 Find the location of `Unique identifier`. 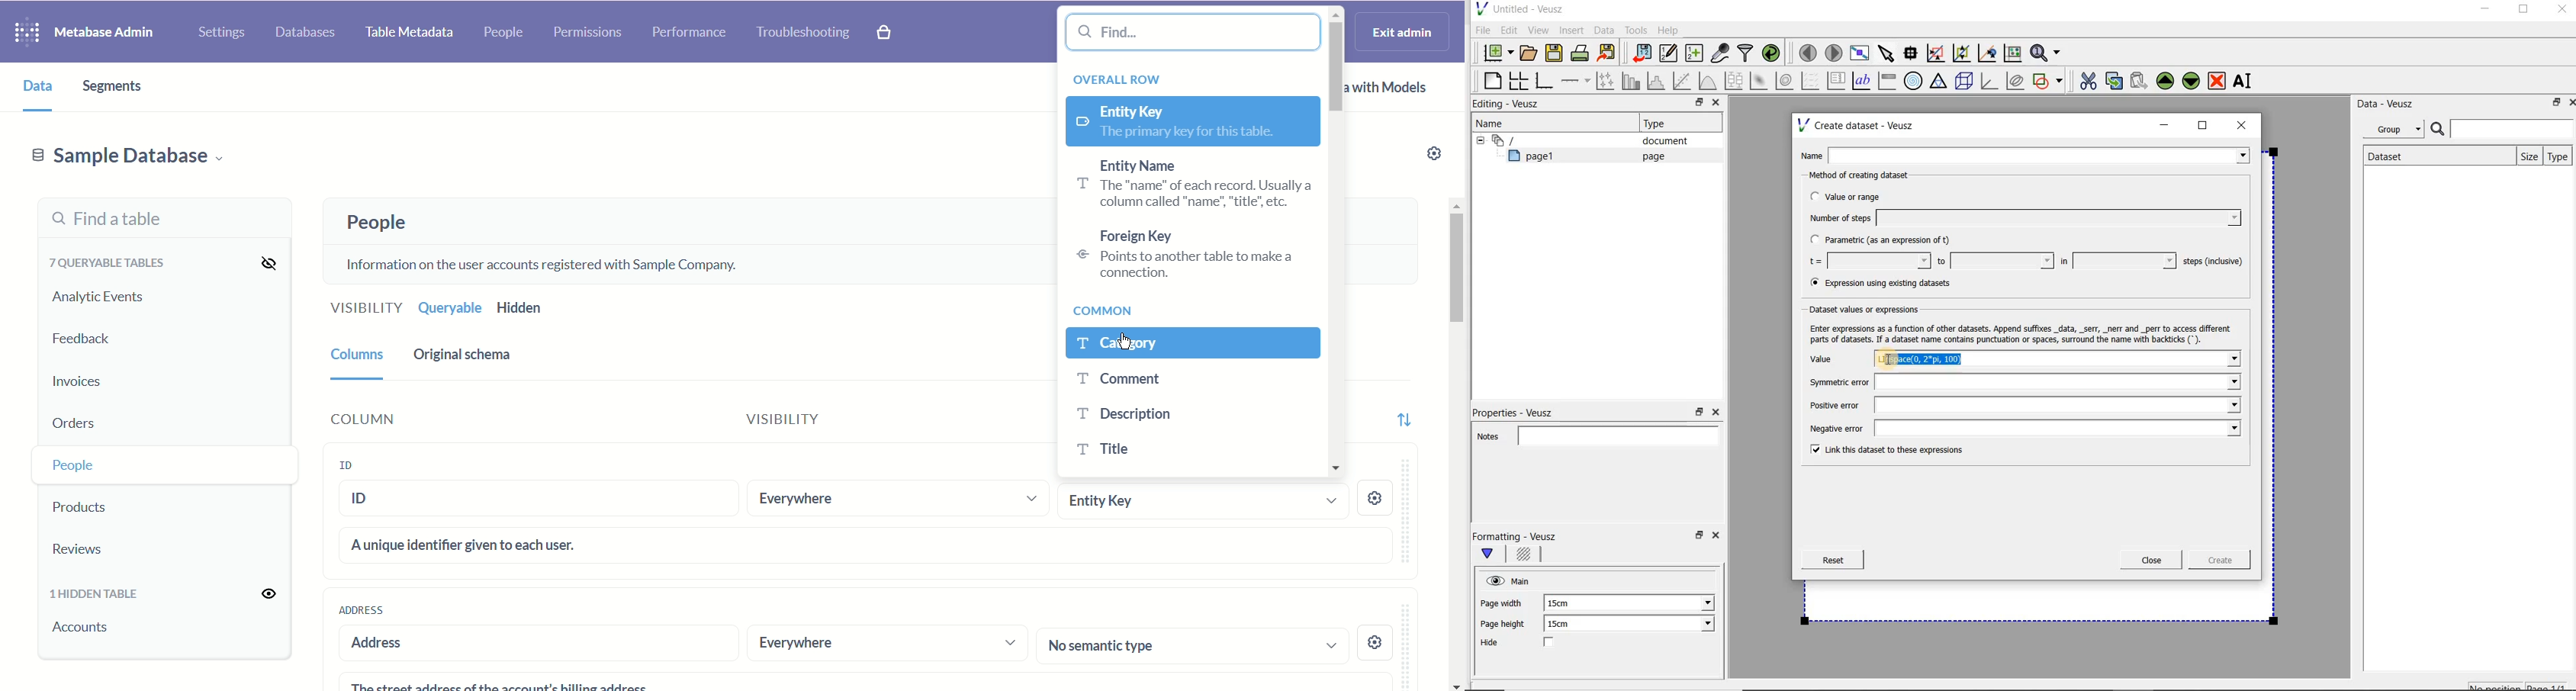

Unique identifier is located at coordinates (867, 545).